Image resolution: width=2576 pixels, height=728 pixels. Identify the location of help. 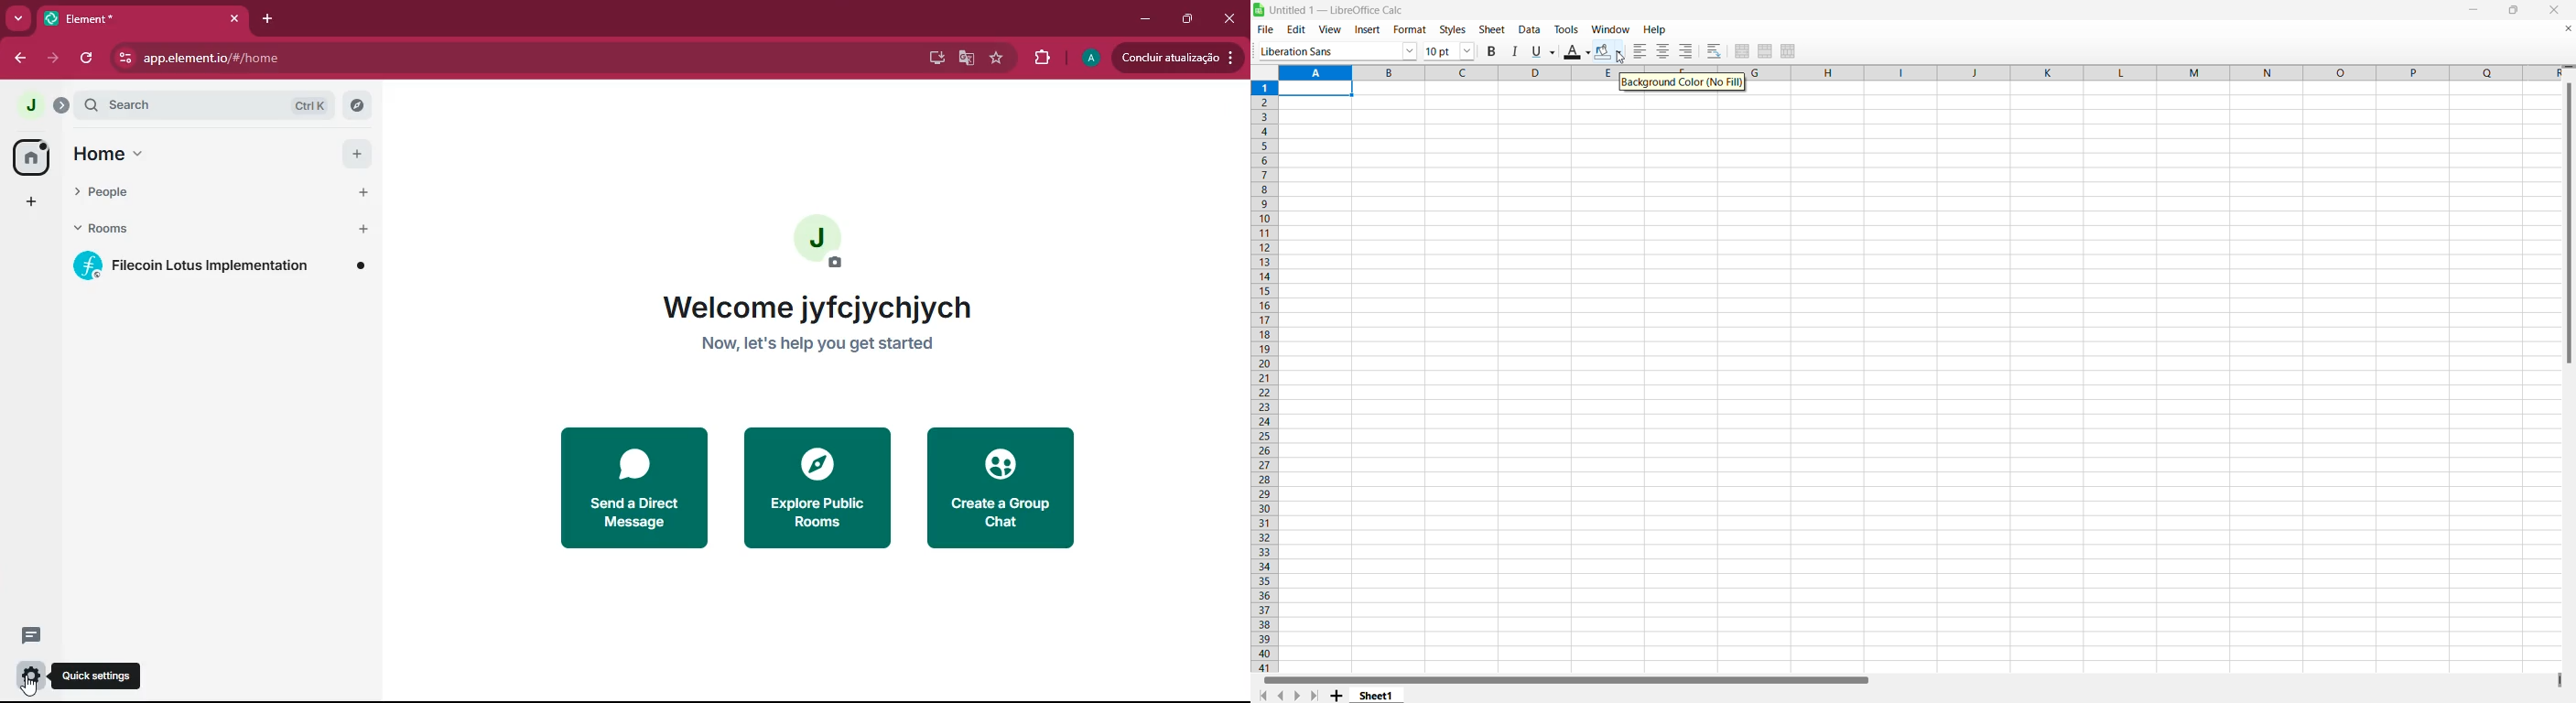
(1655, 29).